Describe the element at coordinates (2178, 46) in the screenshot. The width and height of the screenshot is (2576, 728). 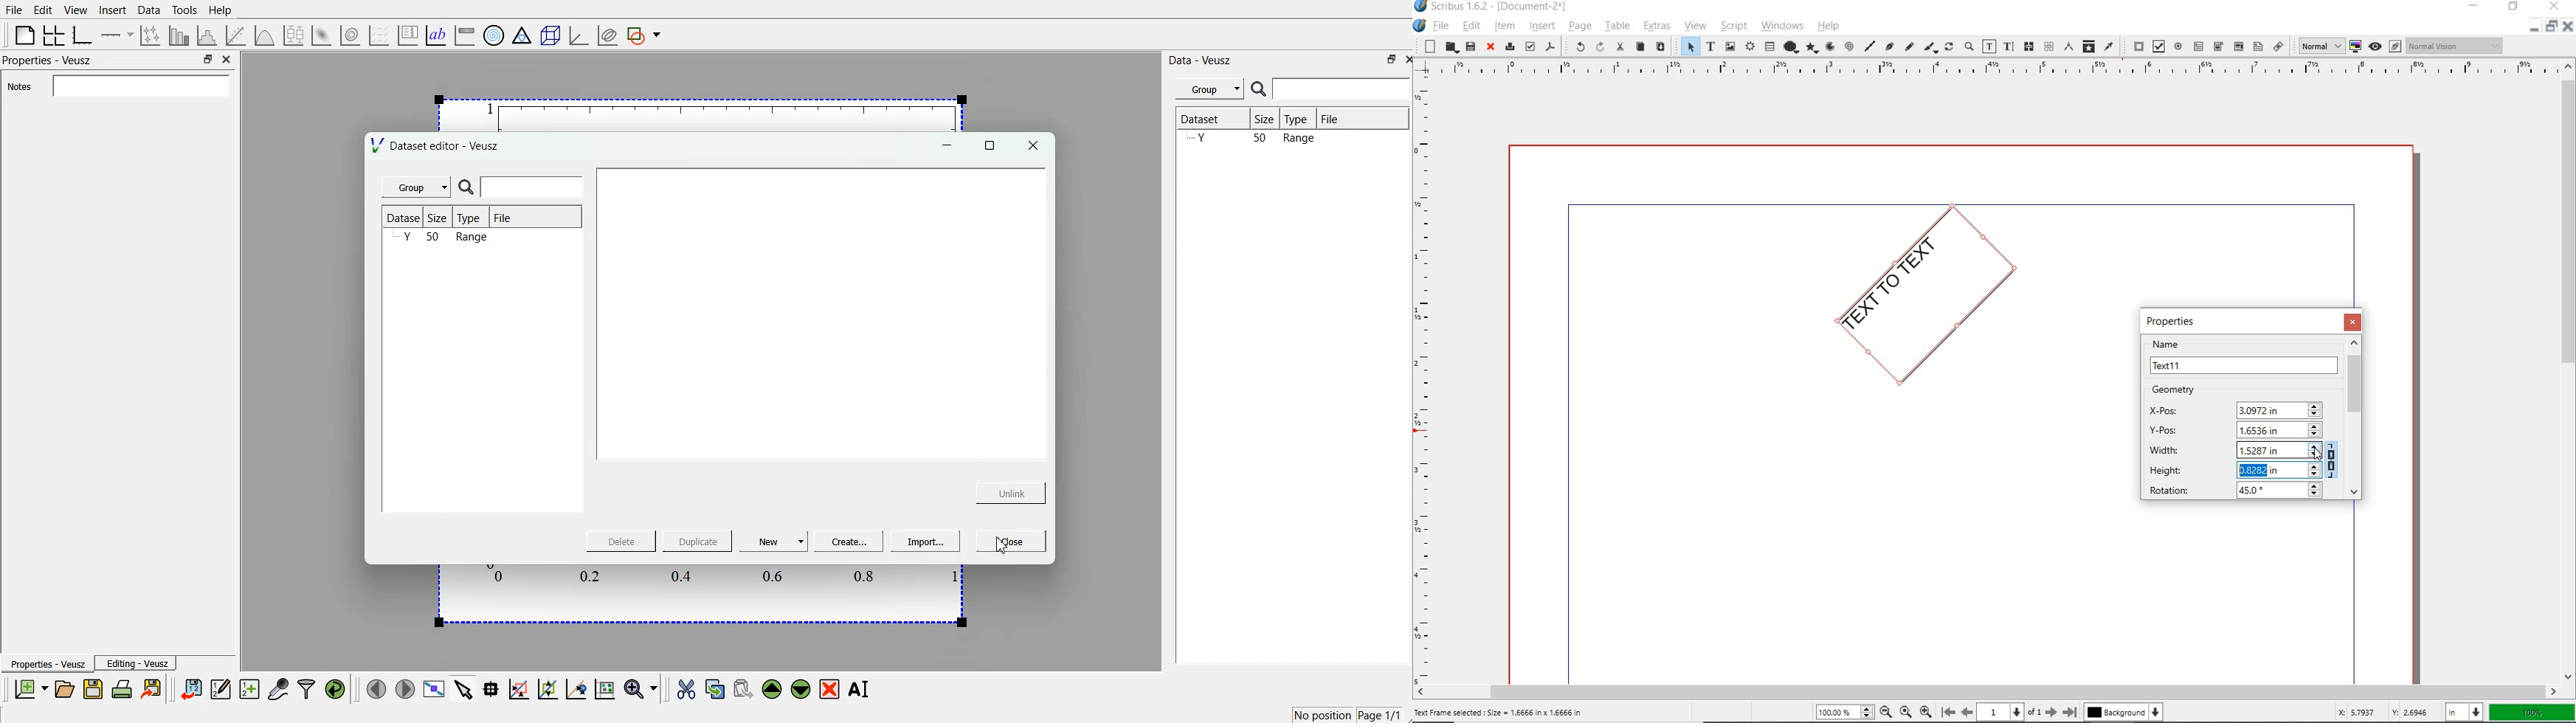
I see `pdf radio button` at that location.